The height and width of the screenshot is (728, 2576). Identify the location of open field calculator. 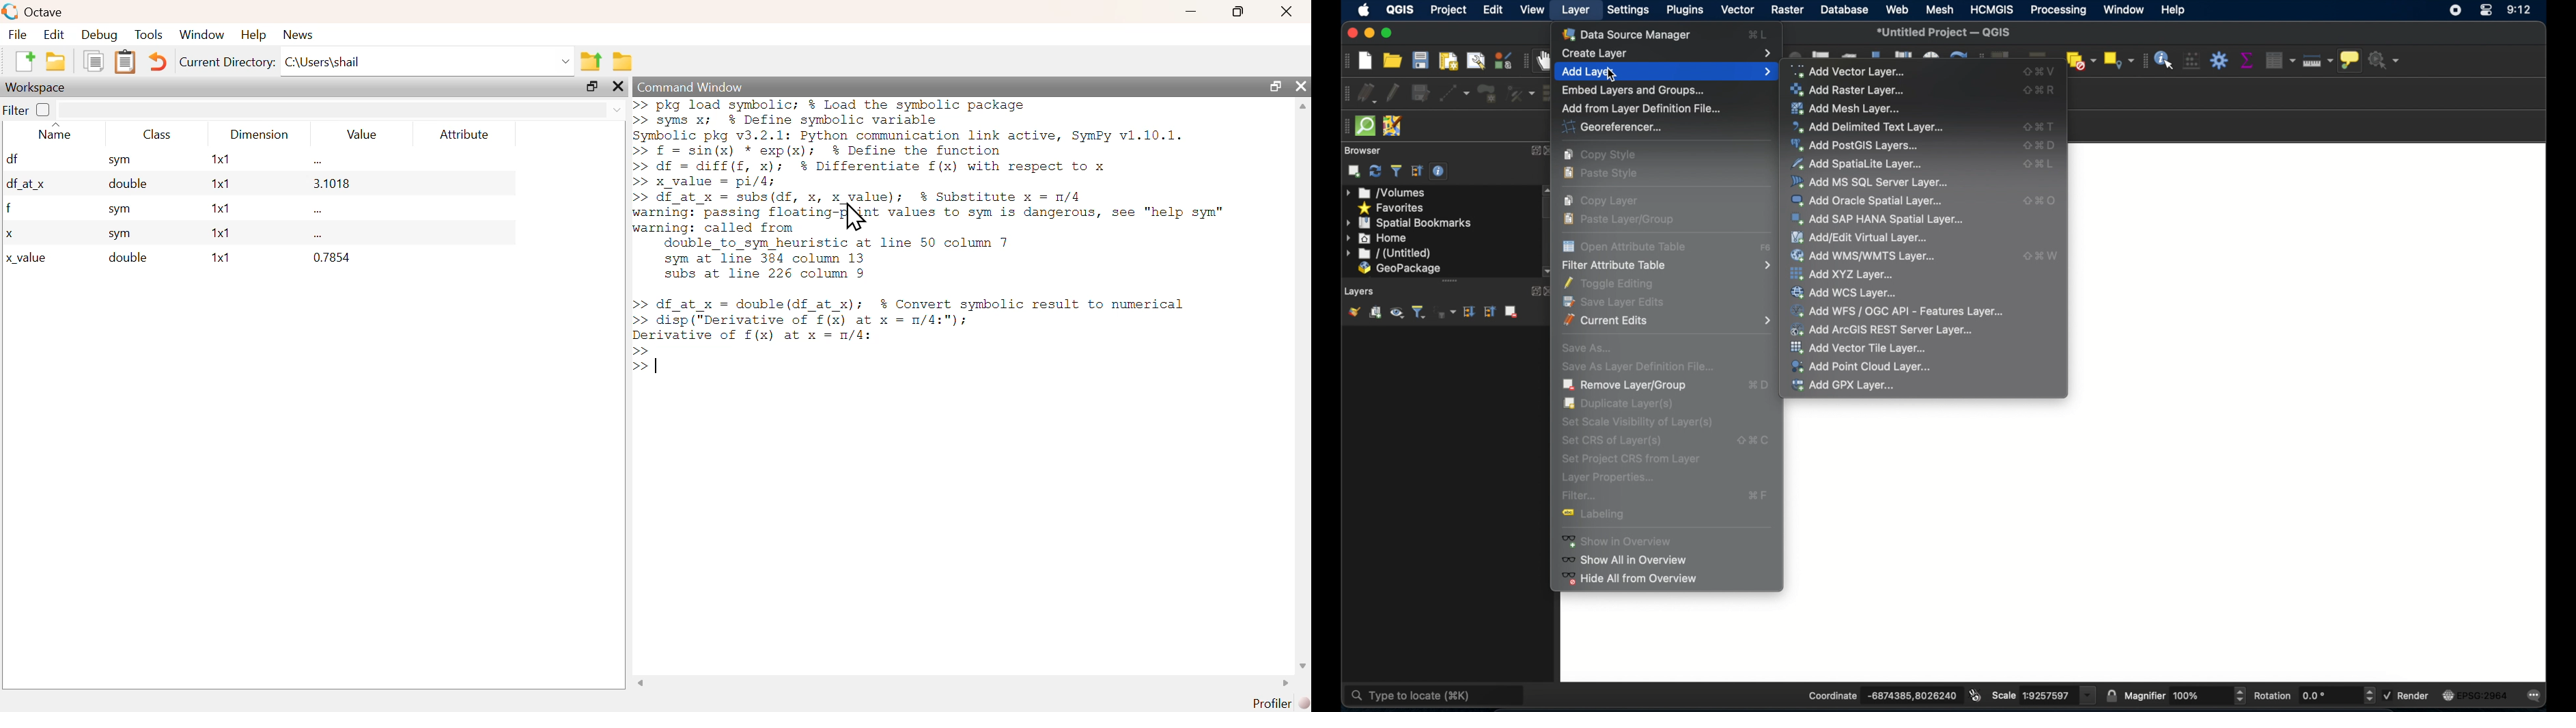
(2192, 61).